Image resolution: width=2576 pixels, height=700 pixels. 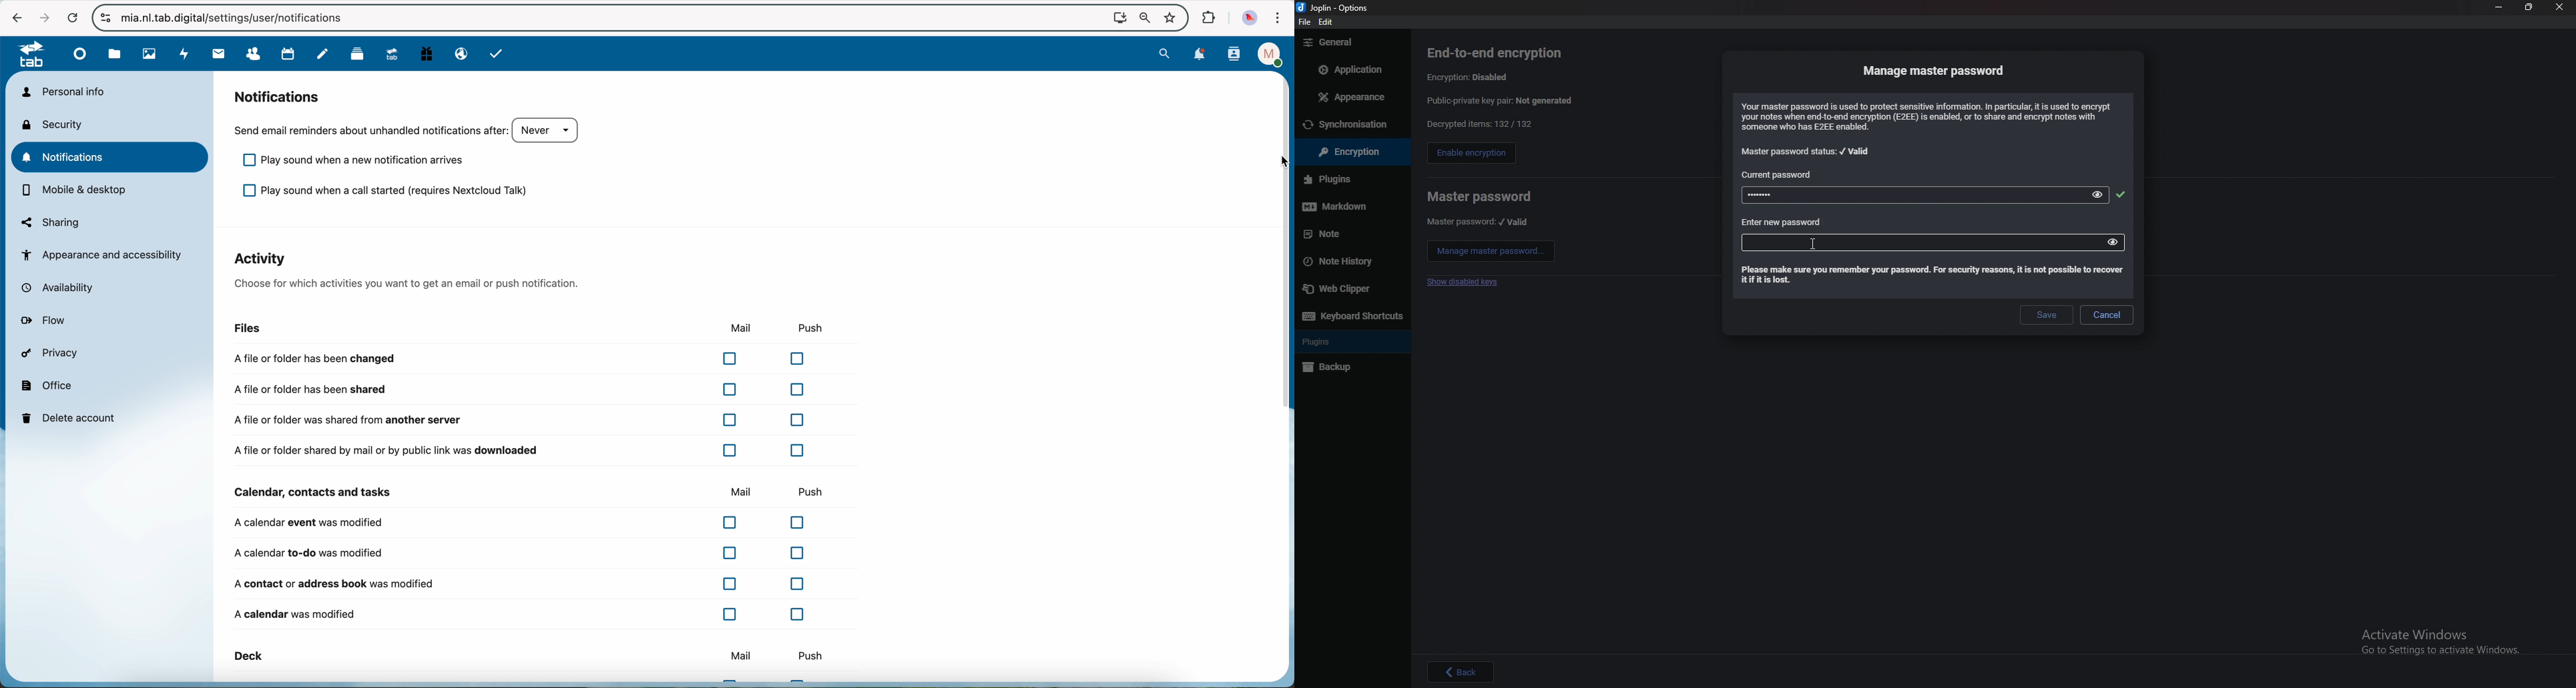 What do you see at coordinates (523, 523) in the screenshot?
I see `a calendar event was modified` at bounding box center [523, 523].